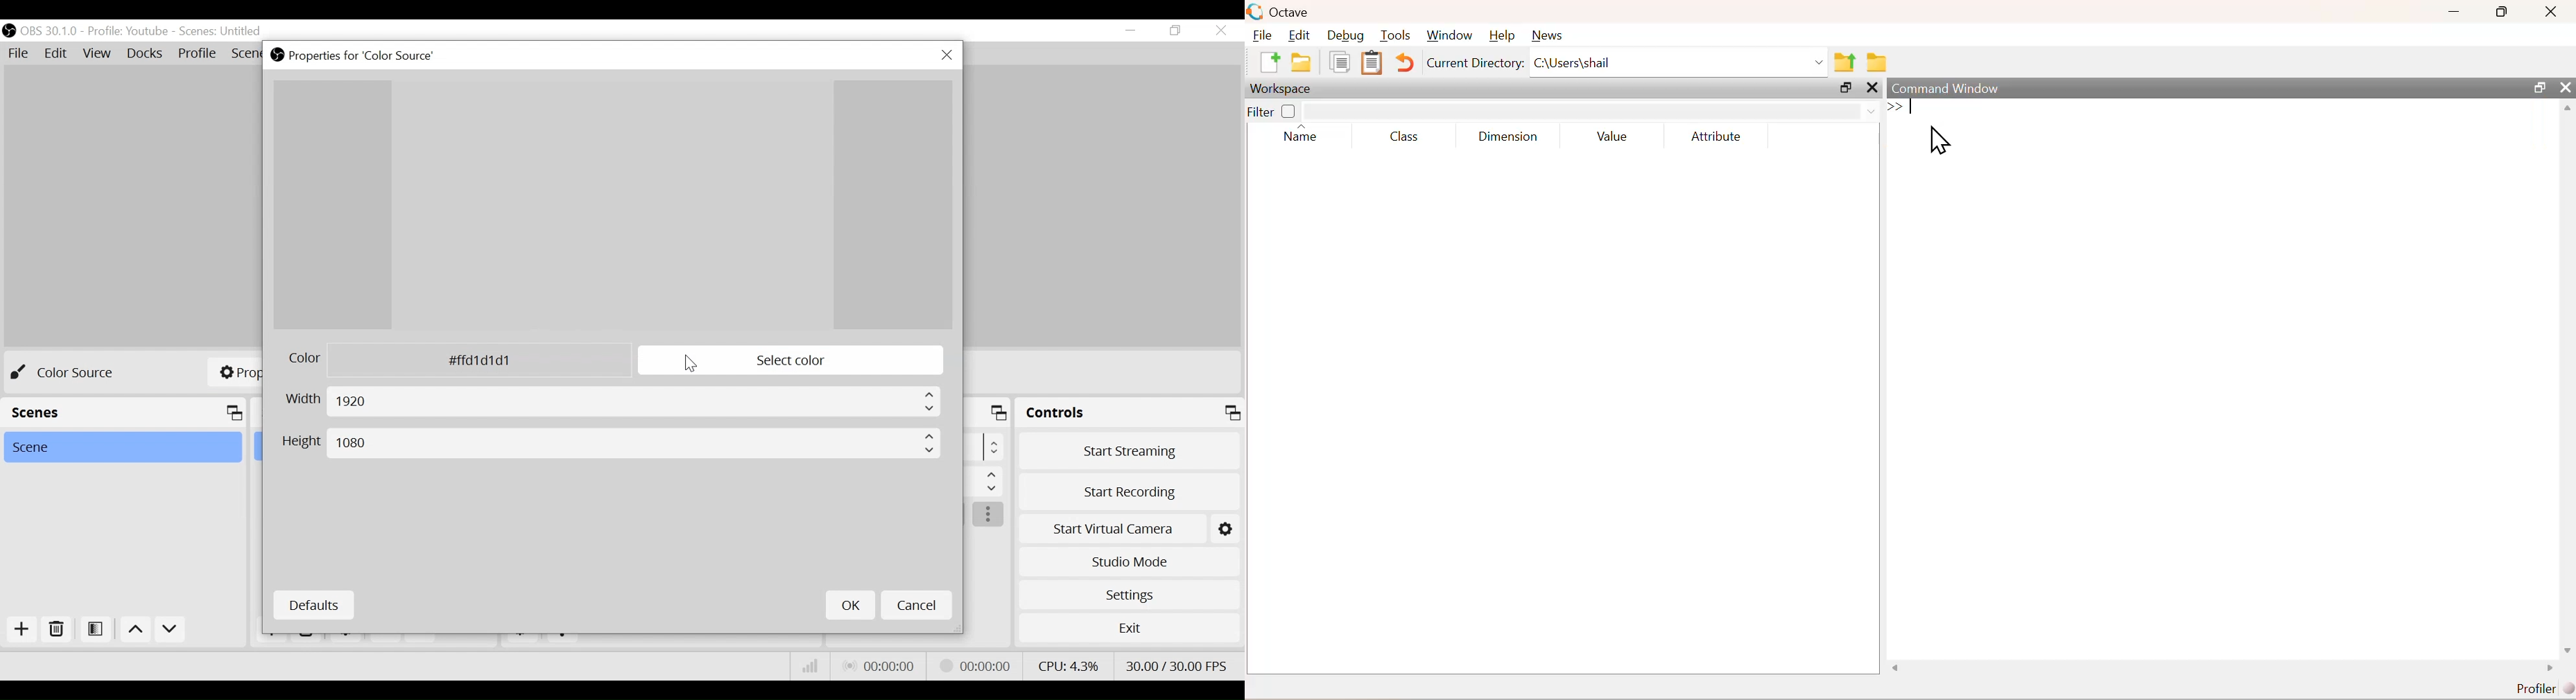 Image resolution: width=2576 pixels, height=700 pixels. Describe the element at coordinates (975, 666) in the screenshot. I see `Streaming Status` at that location.